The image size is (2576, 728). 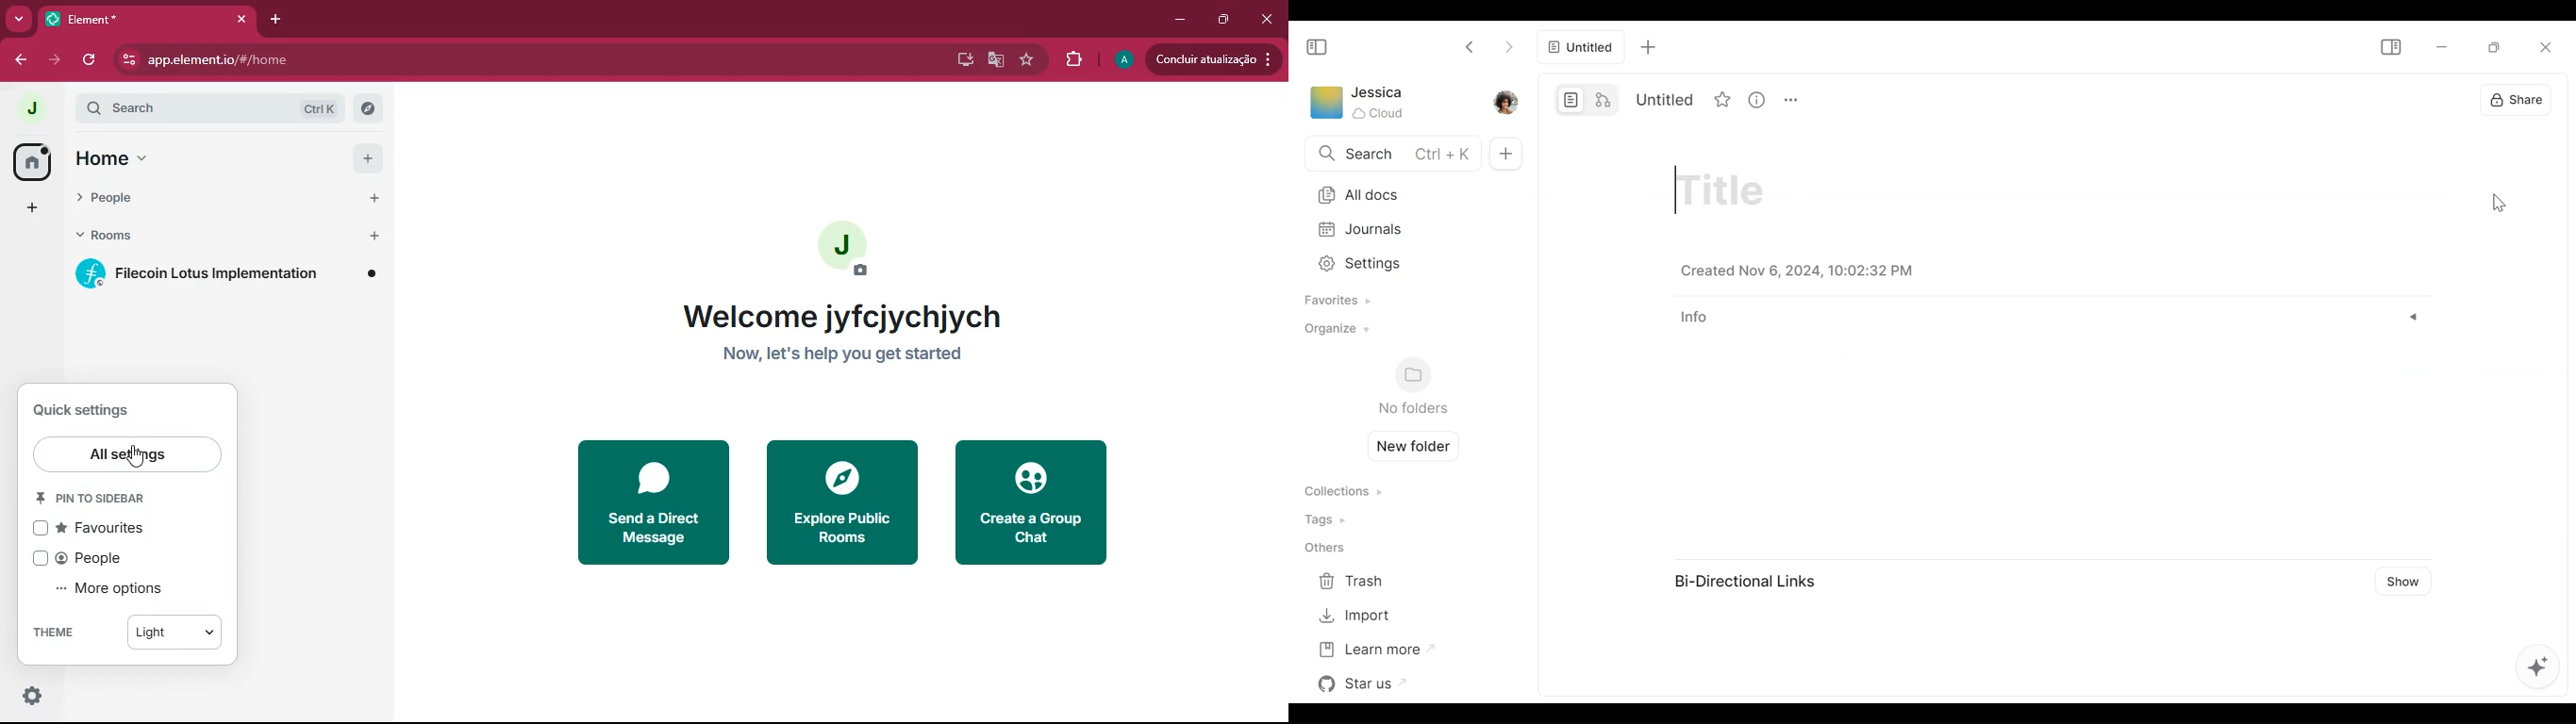 I want to click on quick settings, so click(x=32, y=695).